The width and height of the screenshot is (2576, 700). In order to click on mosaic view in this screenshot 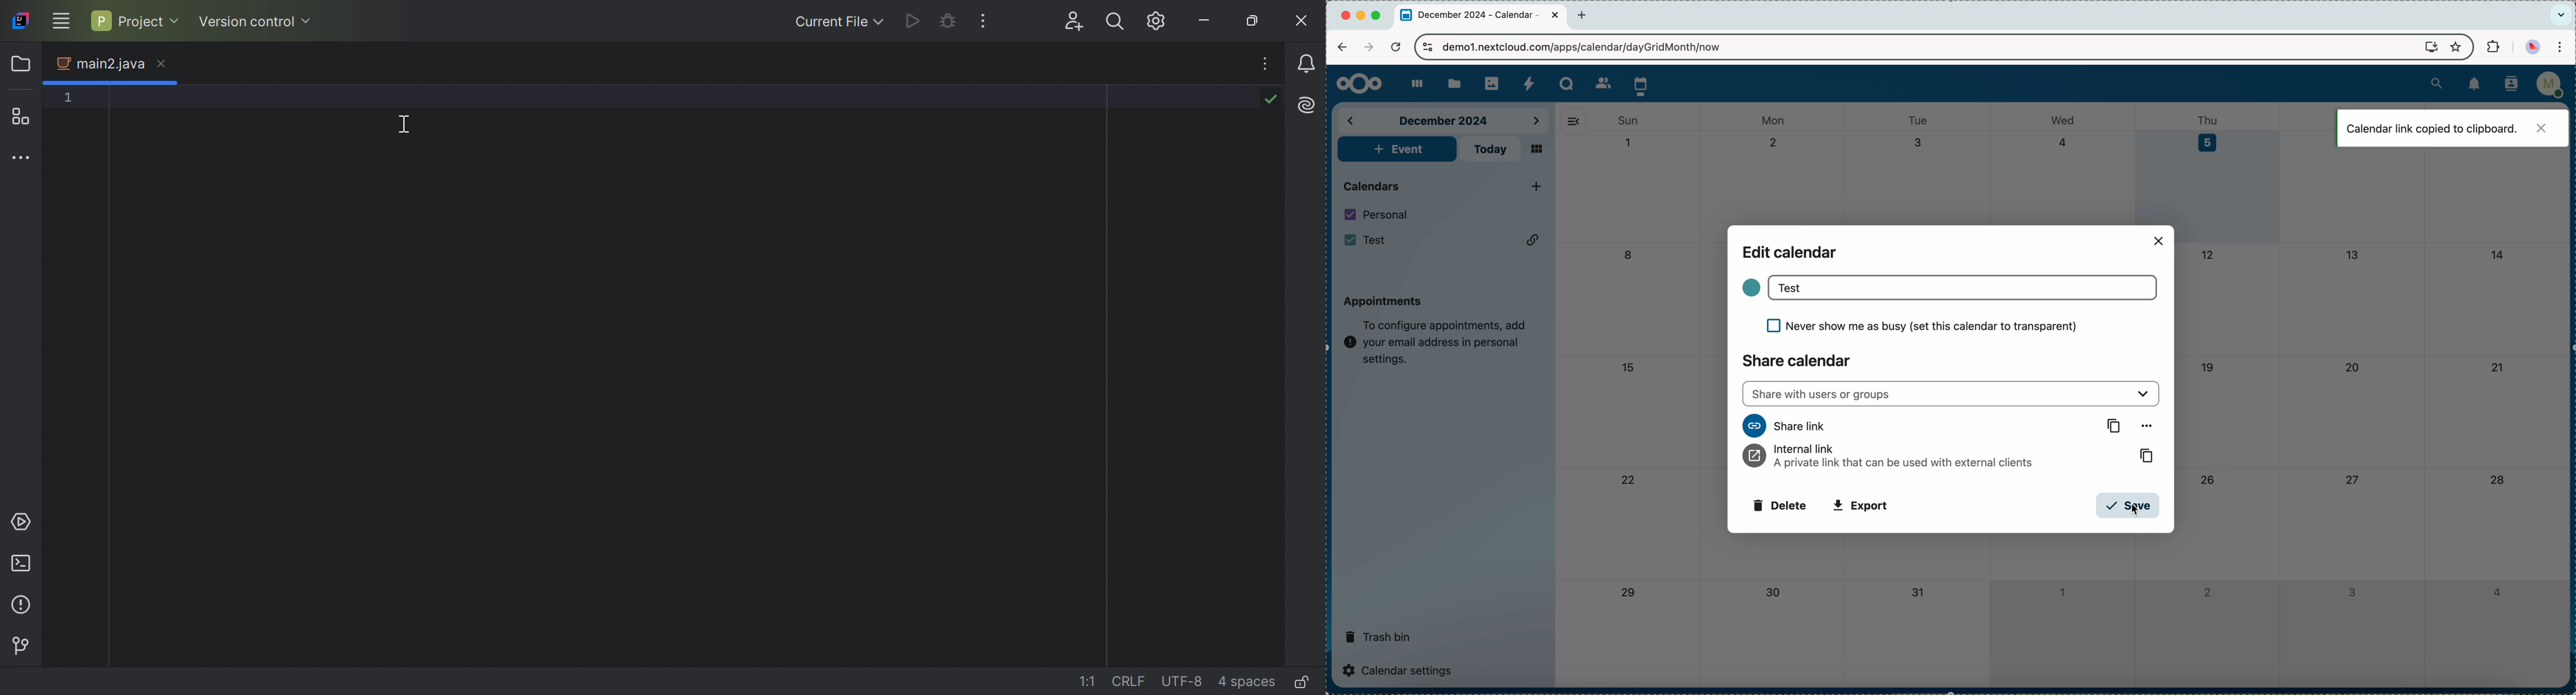, I will do `click(1537, 150)`.